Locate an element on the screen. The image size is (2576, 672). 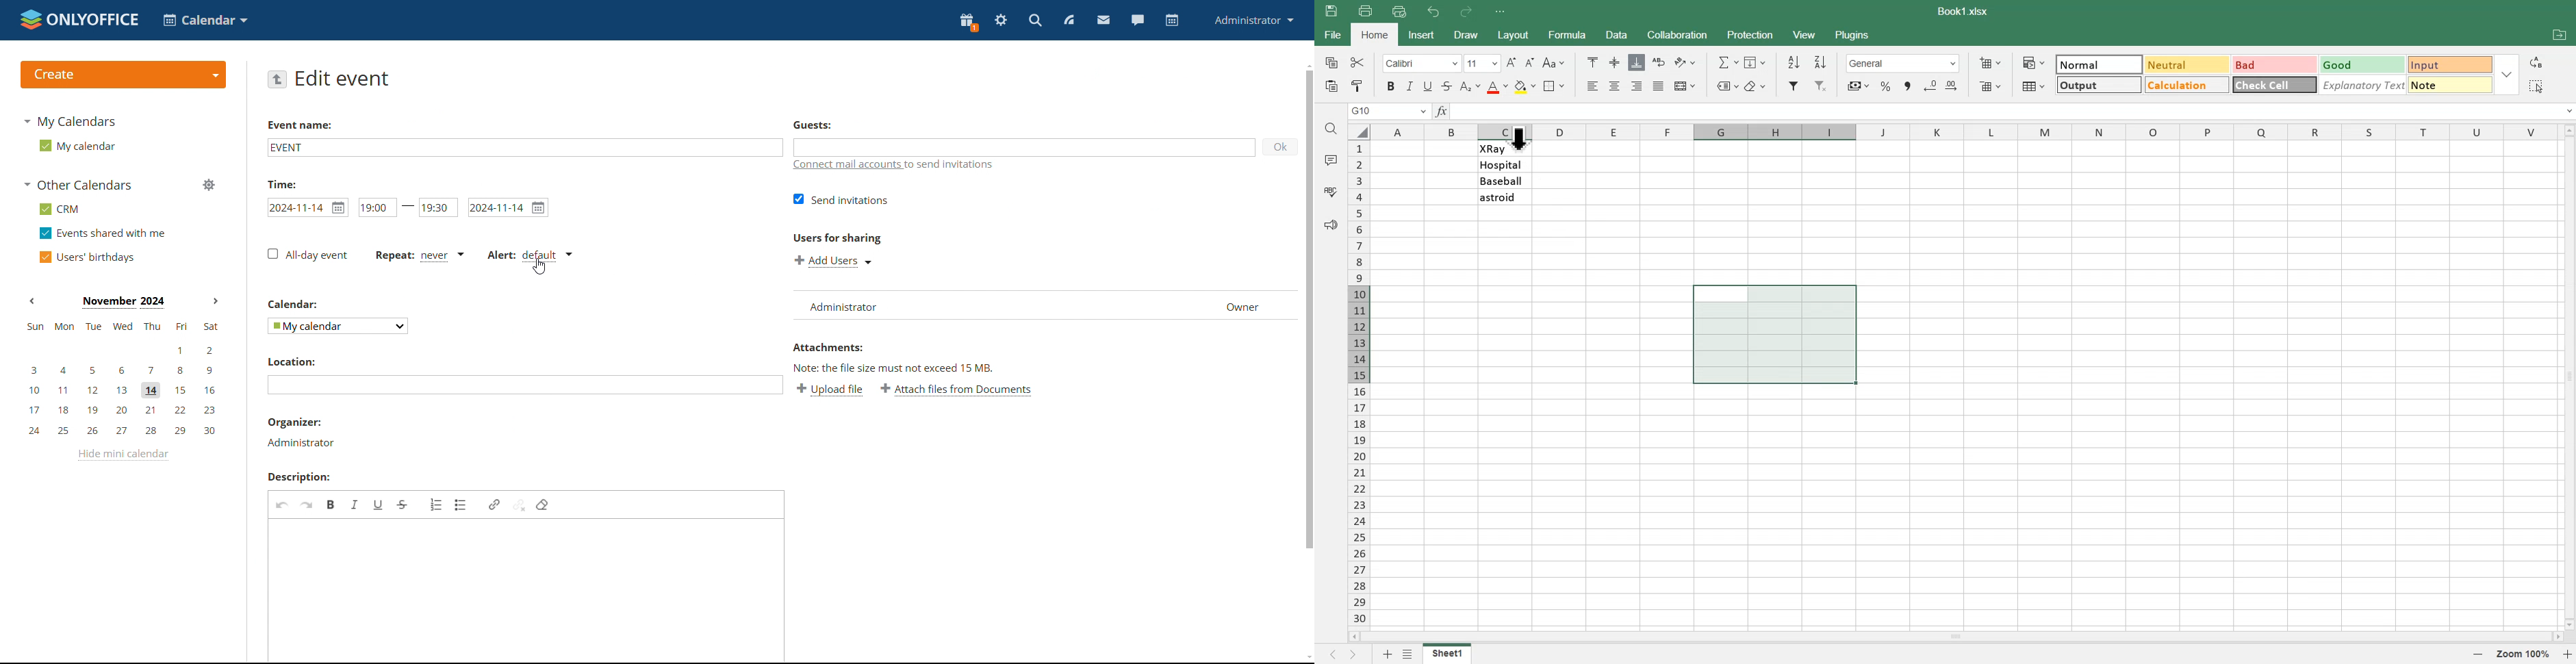
present is located at coordinates (967, 23).